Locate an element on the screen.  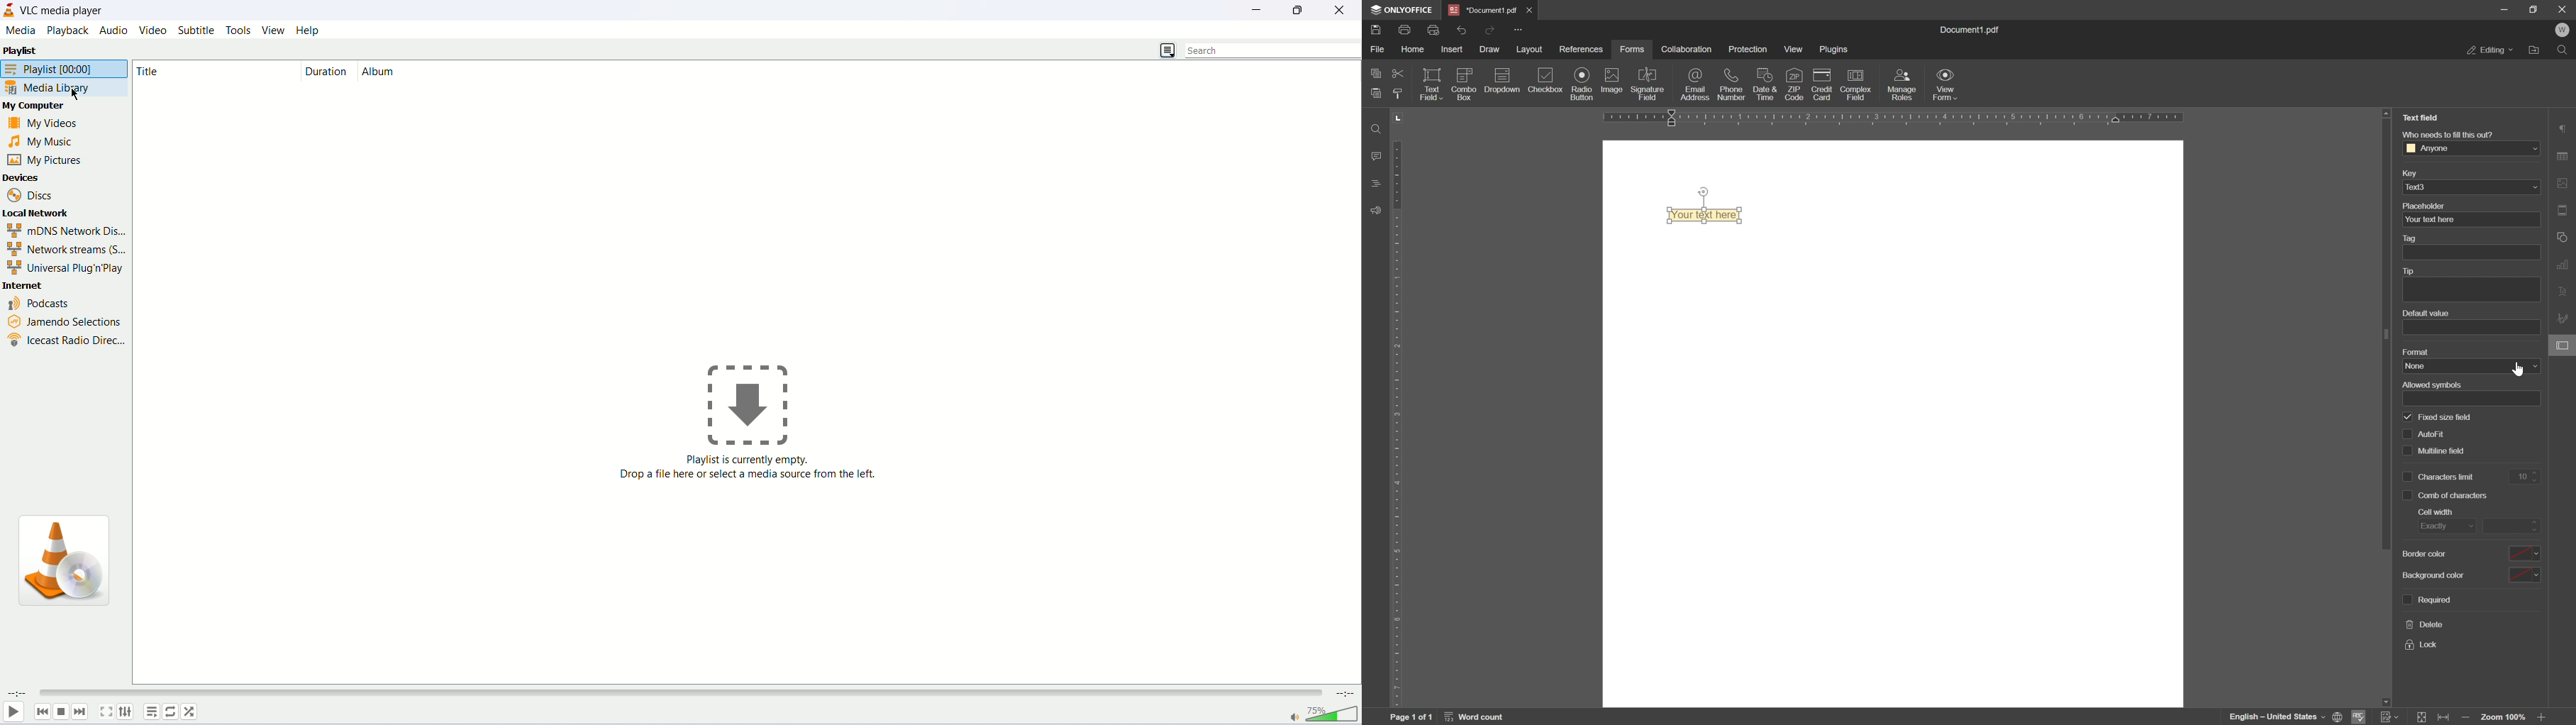
tag is located at coordinates (2413, 239).